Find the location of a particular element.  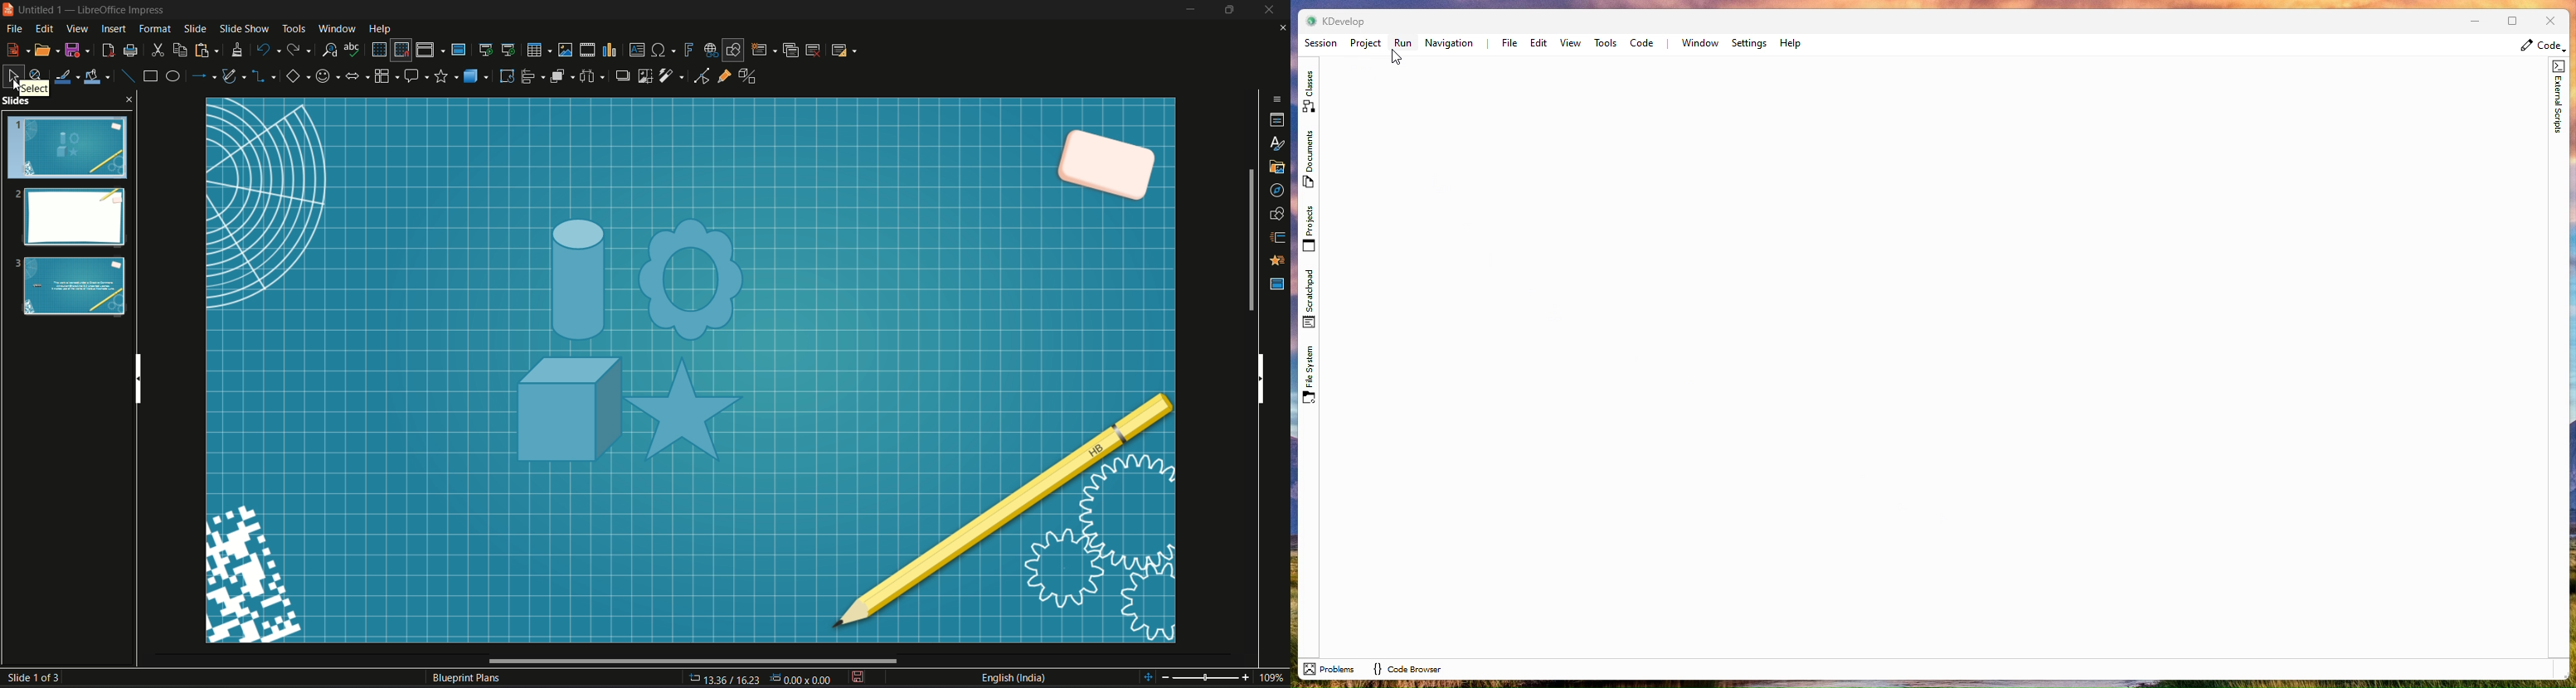

master slide is located at coordinates (1278, 284).